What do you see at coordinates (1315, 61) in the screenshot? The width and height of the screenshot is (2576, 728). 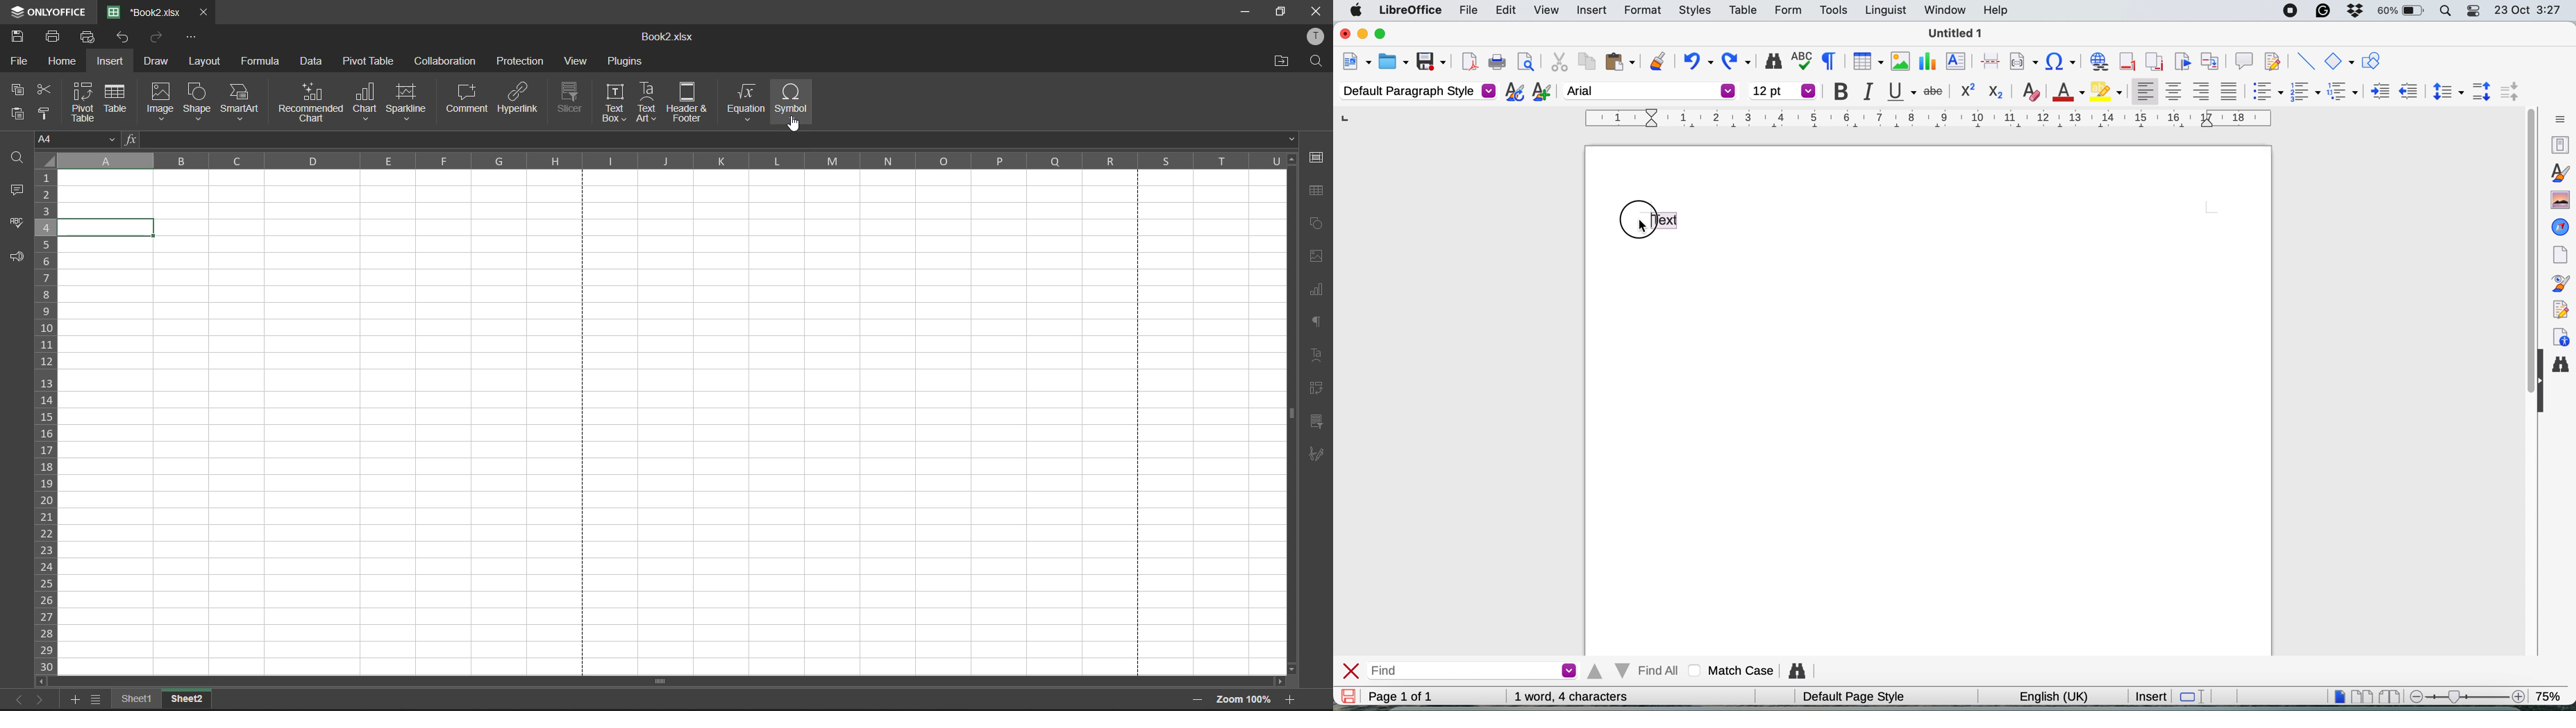 I see `find` at bounding box center [1315, 61].